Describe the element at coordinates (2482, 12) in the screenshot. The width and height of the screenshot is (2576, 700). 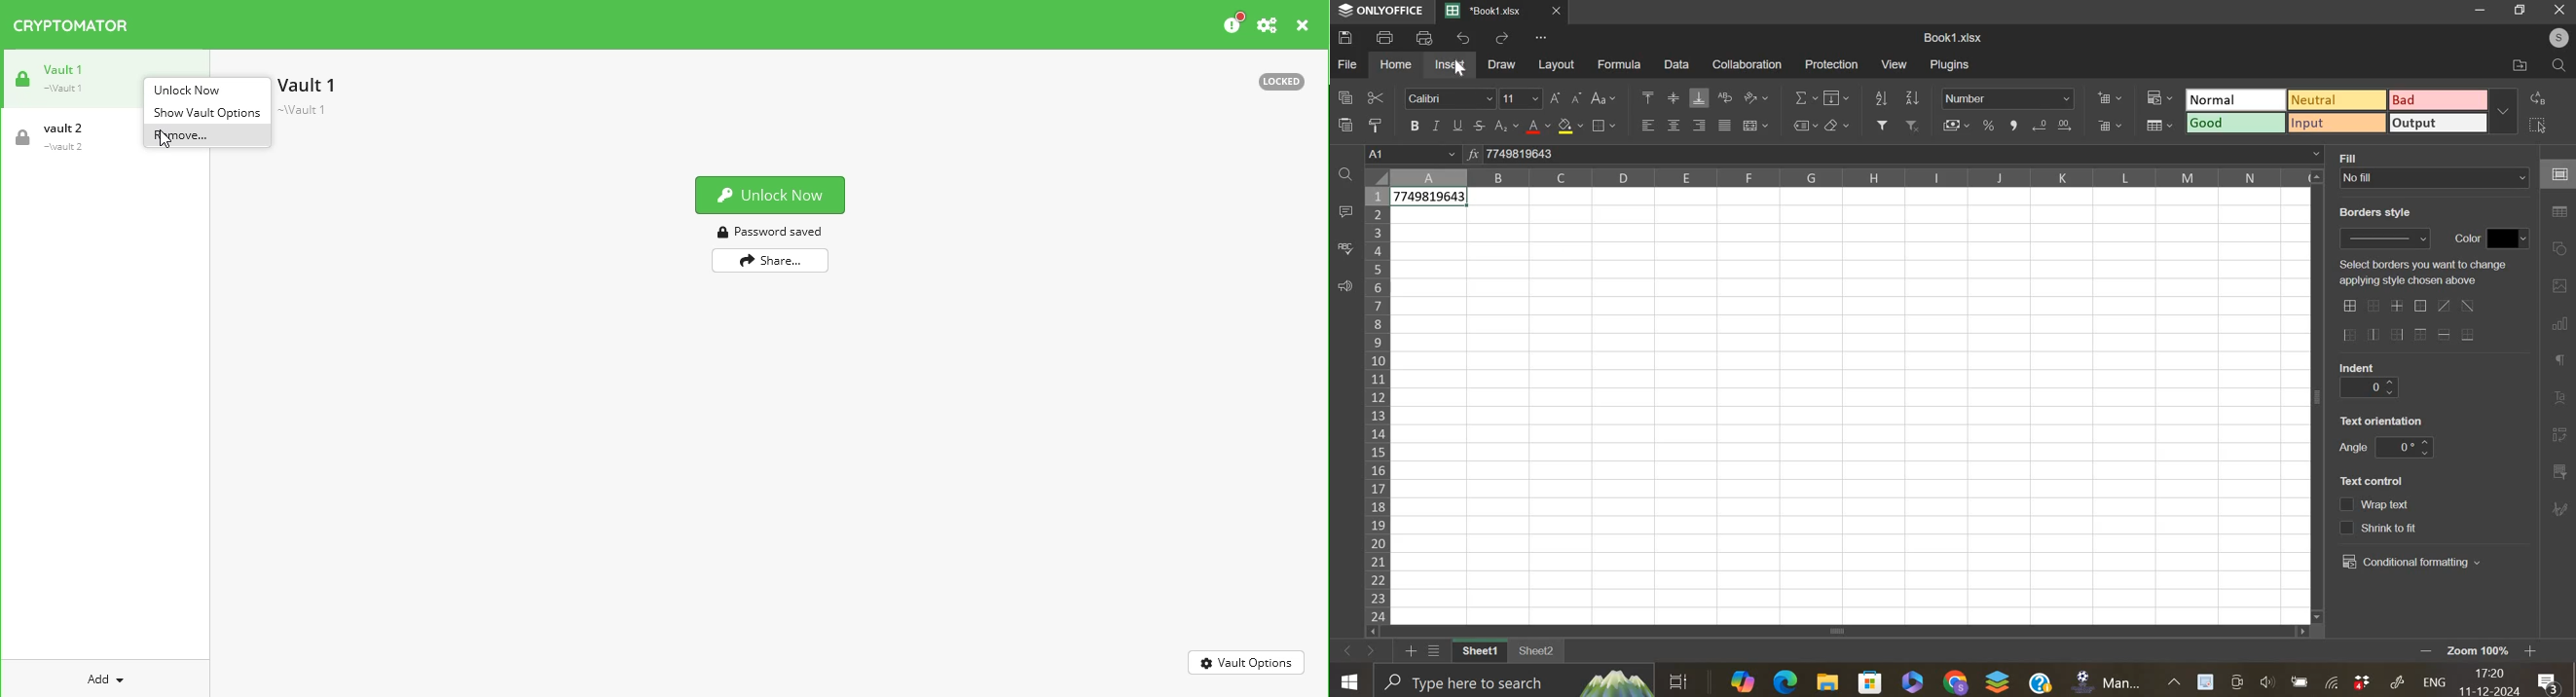
I see `Minimize` at that location.